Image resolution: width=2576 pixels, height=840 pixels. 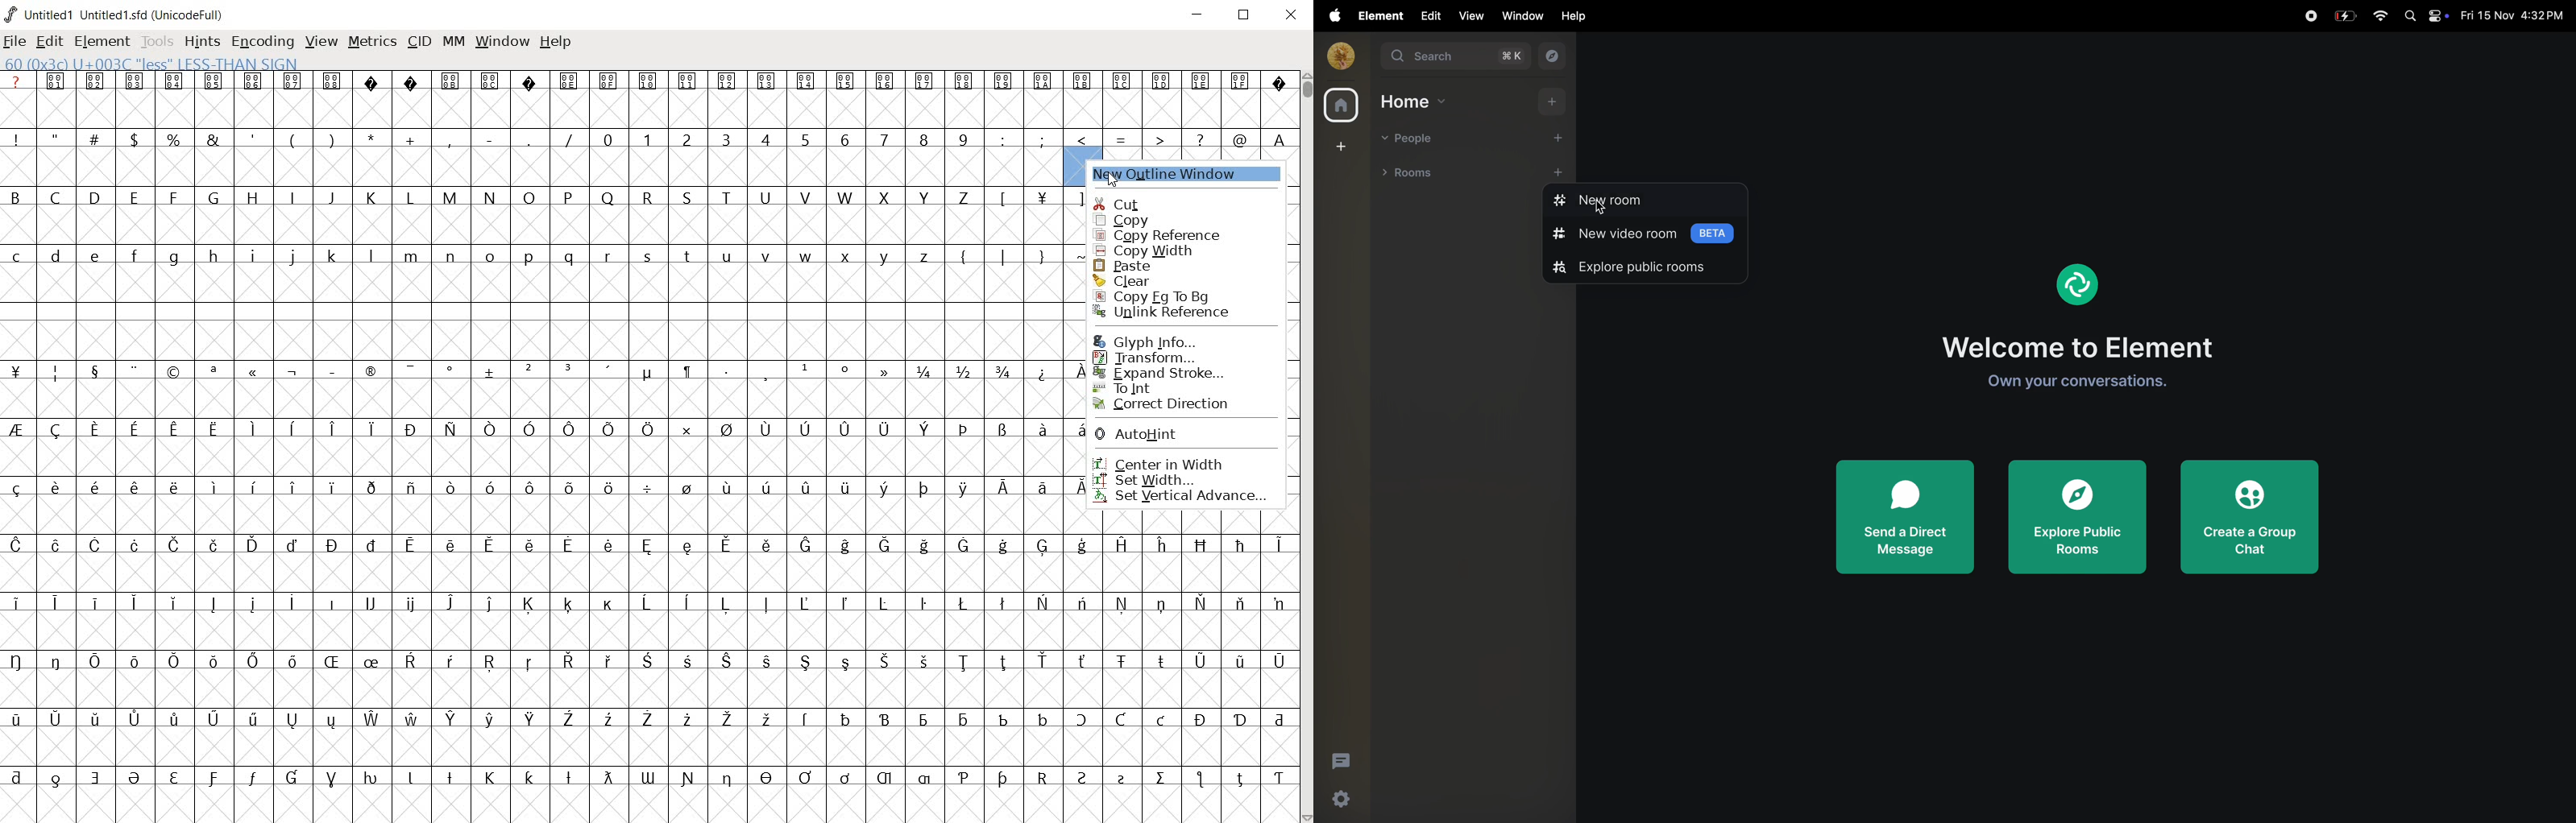 What do you see at coordinates (652, 775) in the screenshot?
I see `special letters` at bounding box center [652, 775].